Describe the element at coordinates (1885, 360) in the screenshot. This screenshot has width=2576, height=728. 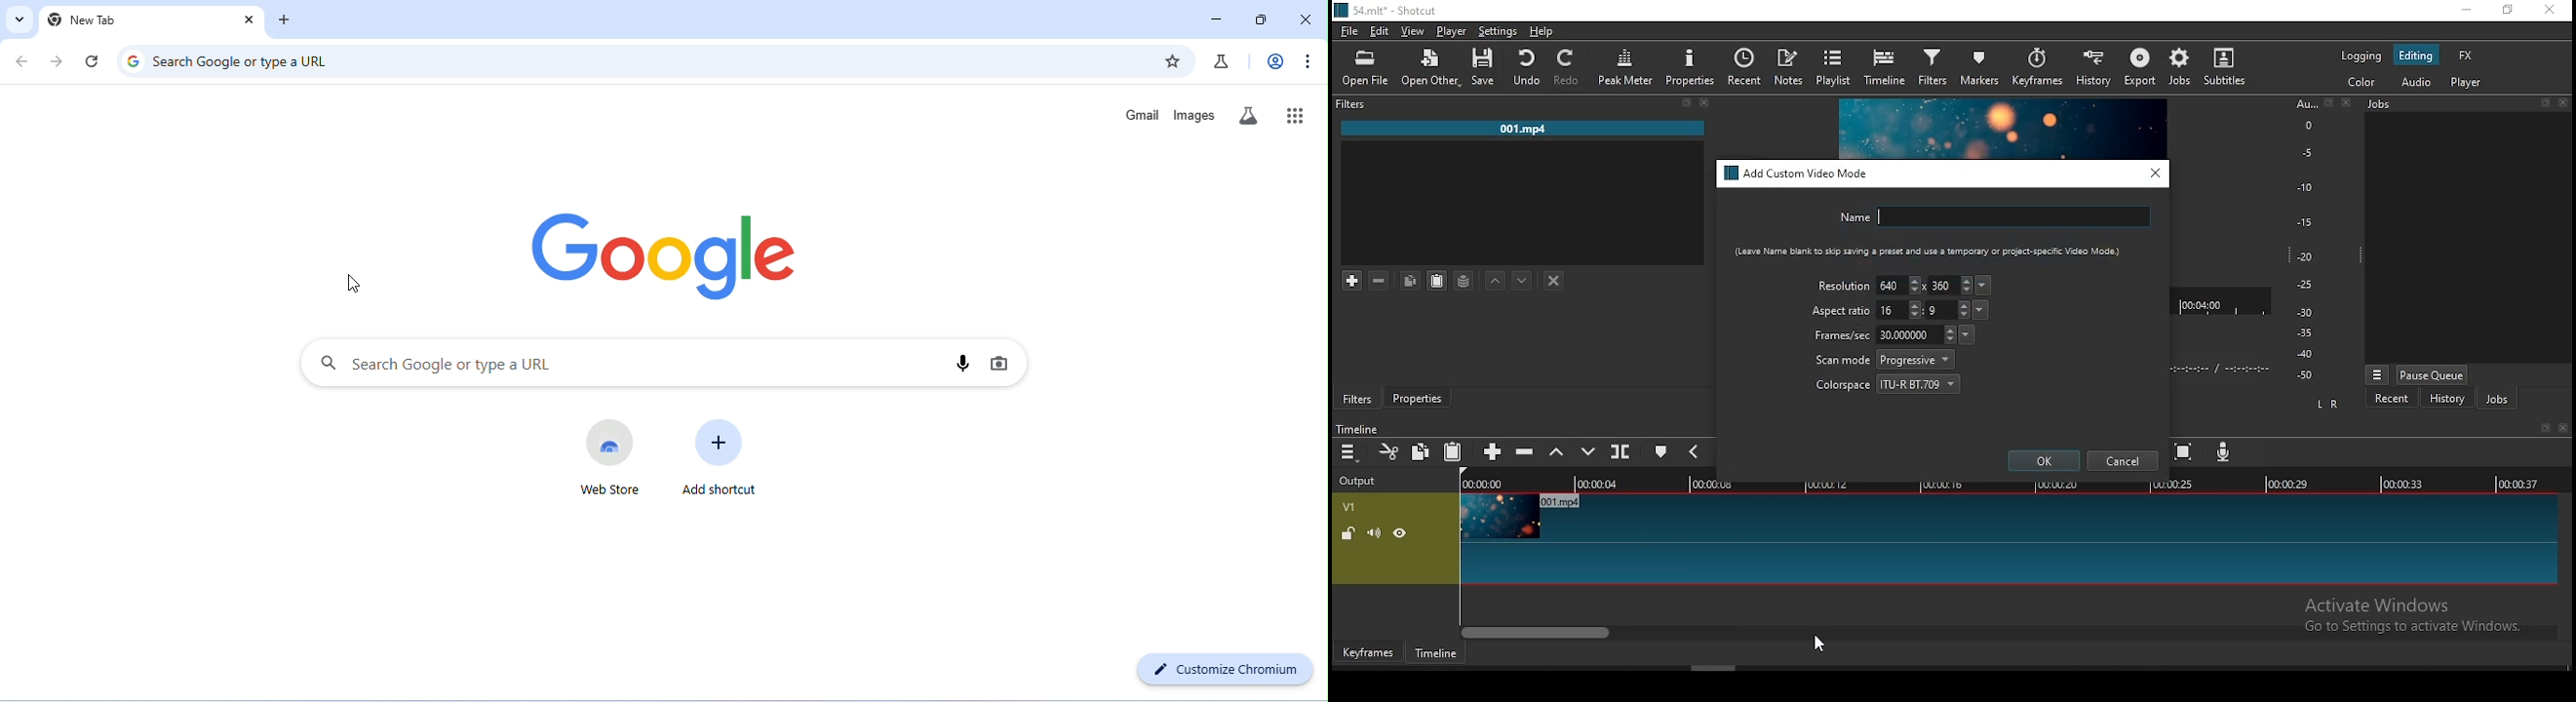
I see `scan mode` at that location.